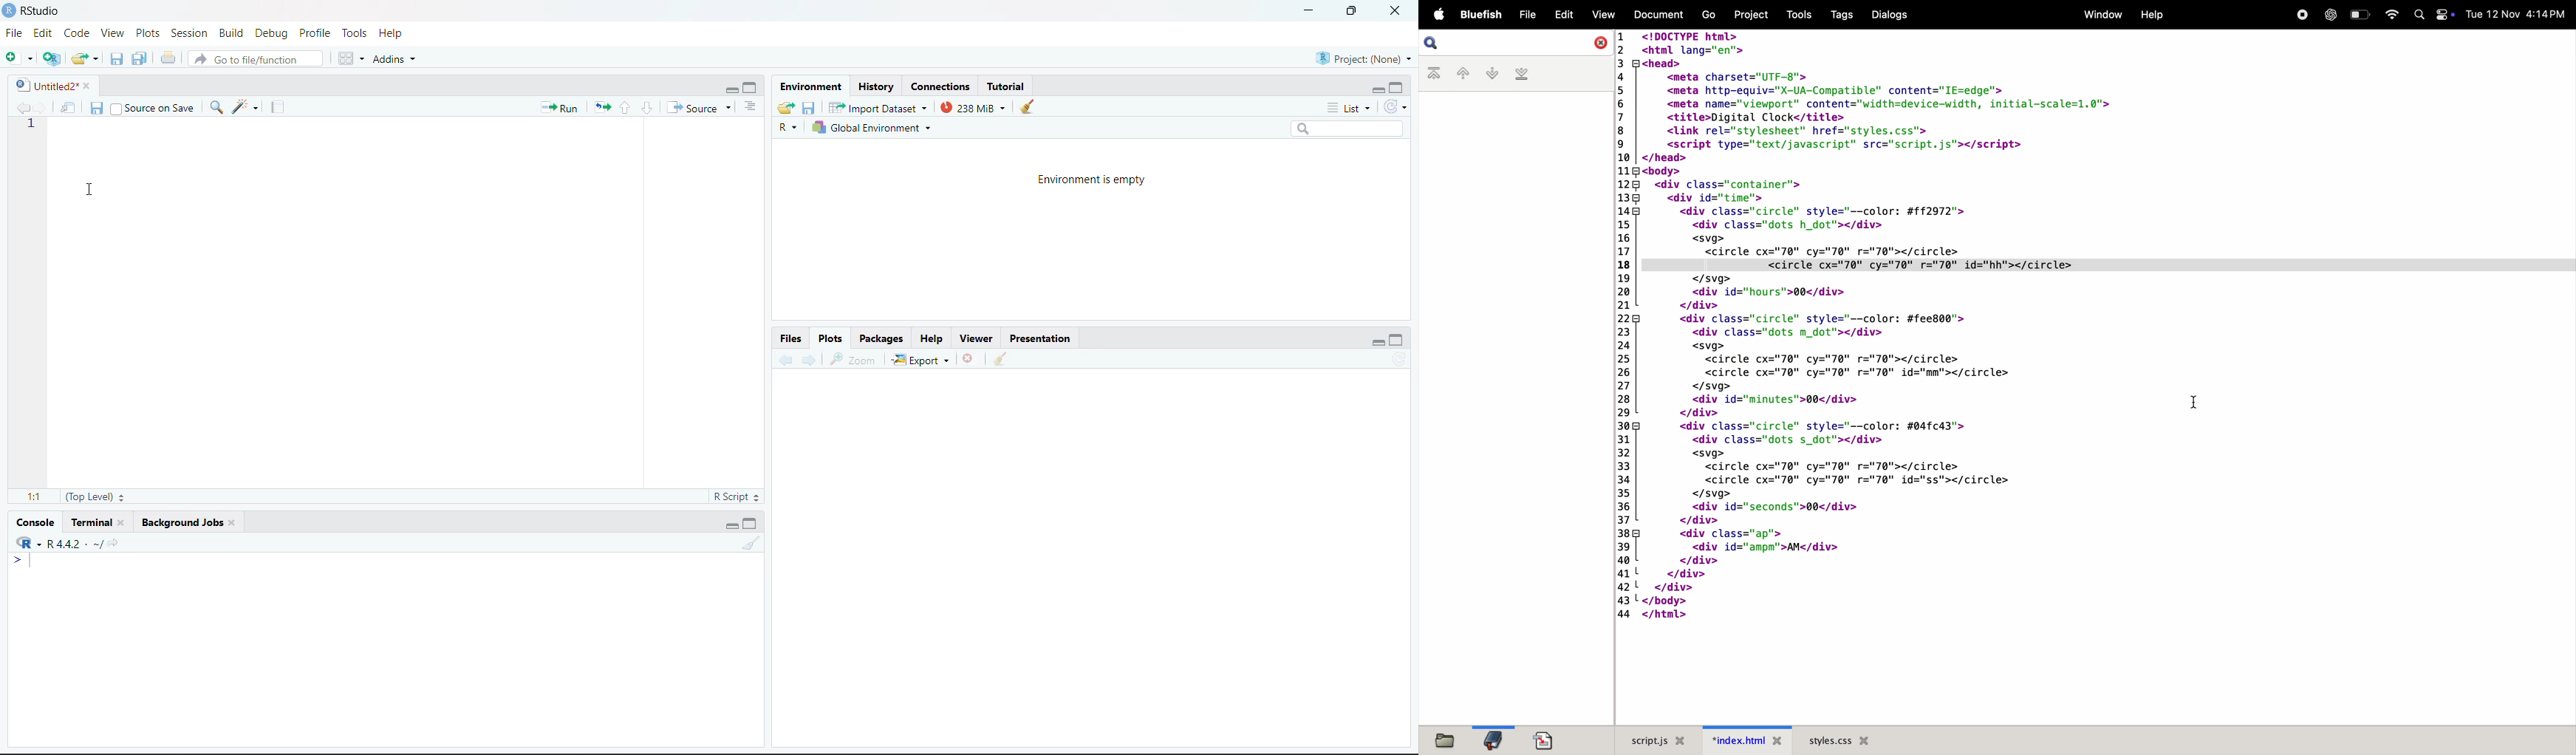 The height and width of the screenshot is (756, 2576). I want to click on Zoom, so click(855, 361).